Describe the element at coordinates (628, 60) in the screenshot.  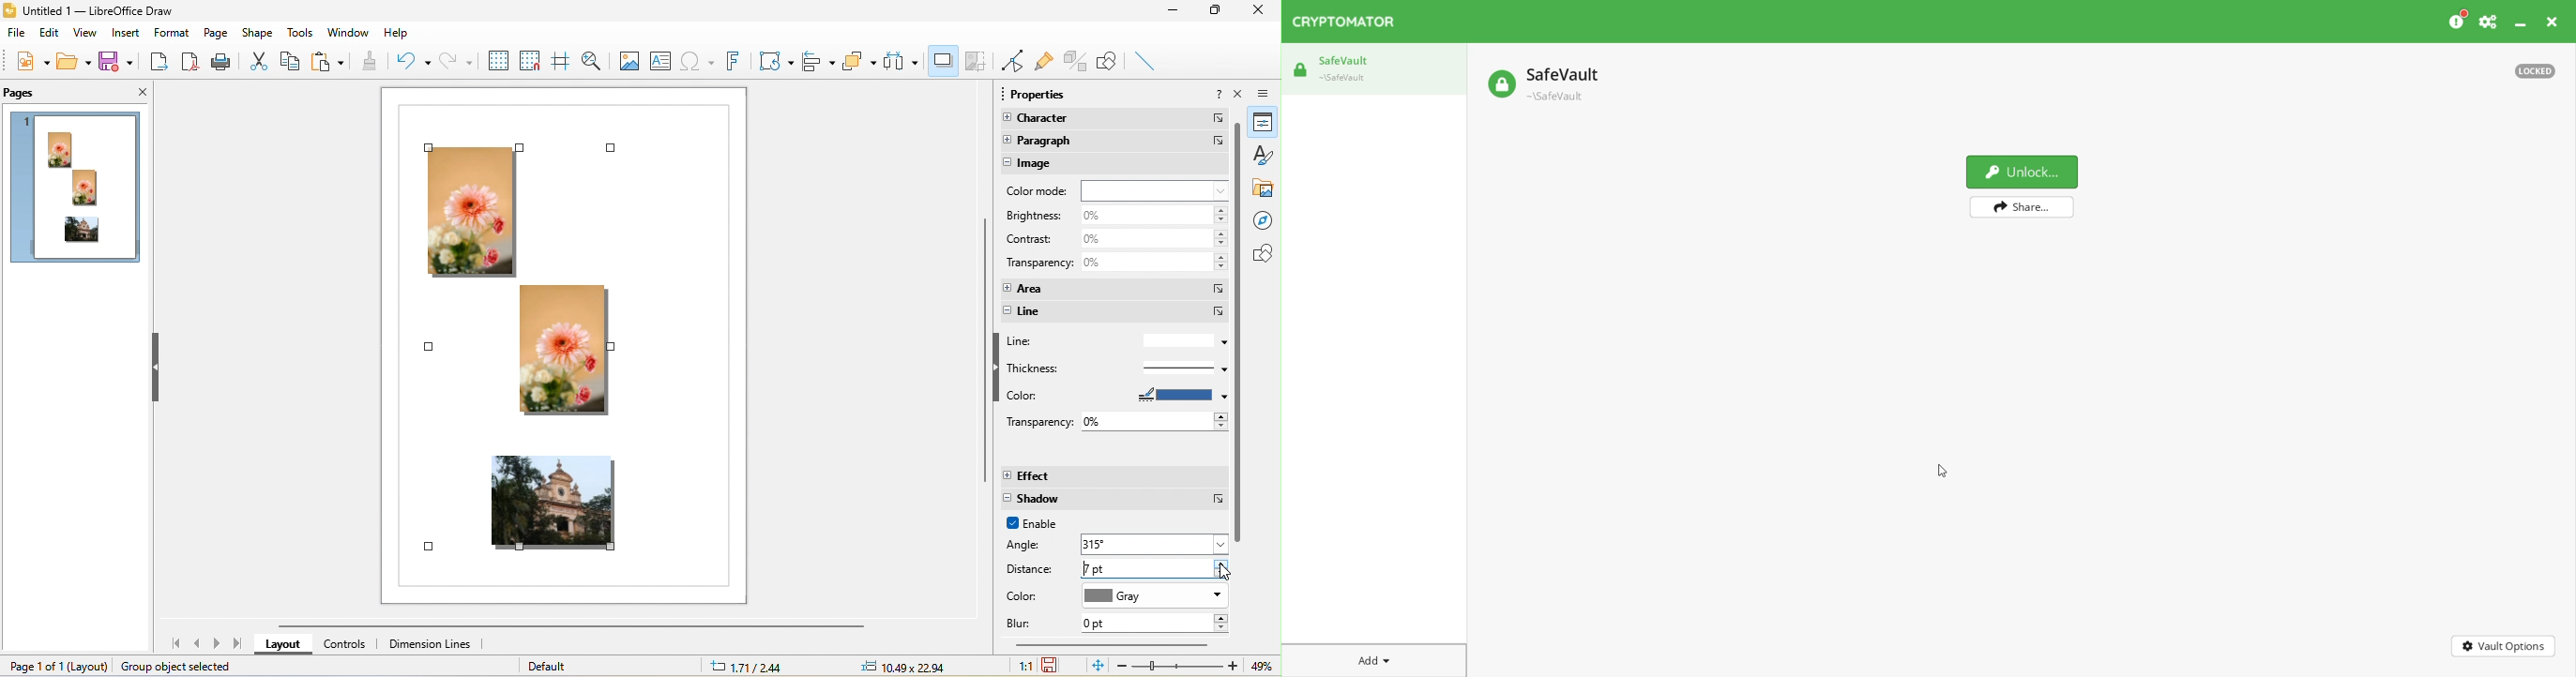
I see `image` at that location.